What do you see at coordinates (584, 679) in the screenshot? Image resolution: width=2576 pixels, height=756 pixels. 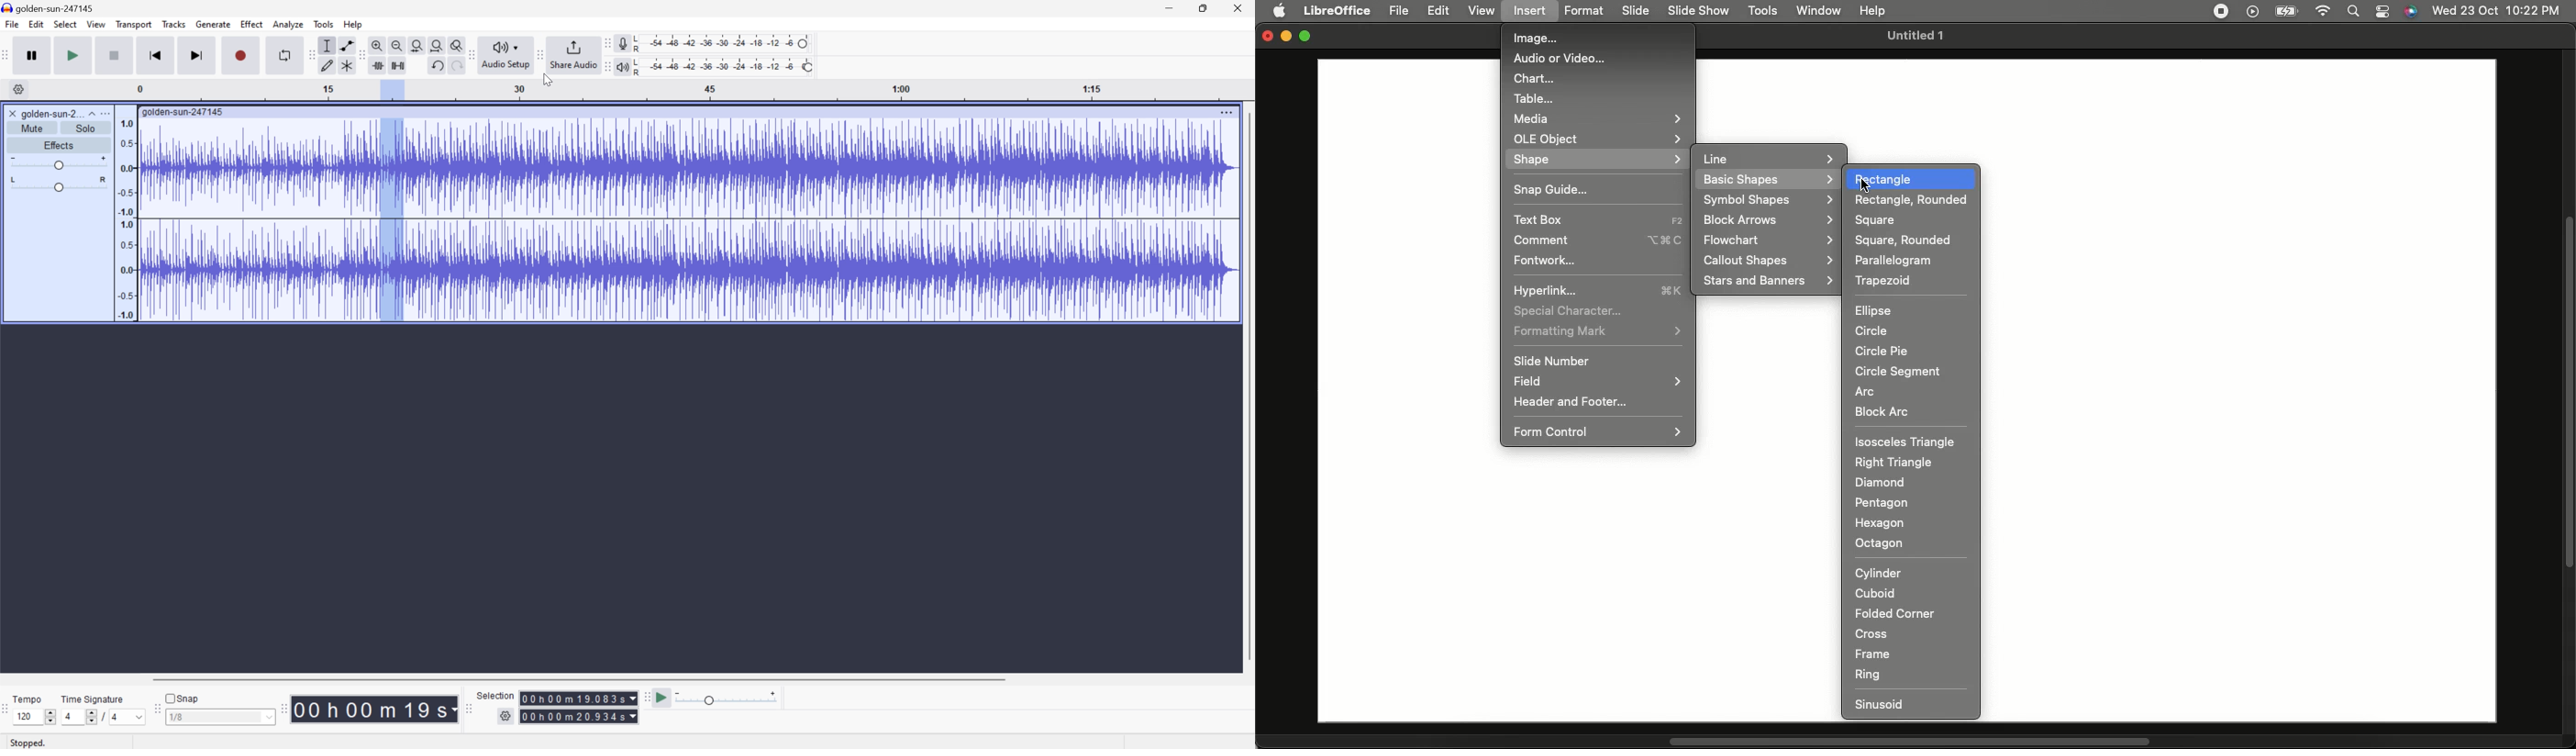 I see `Scroll bar` at bounding box center [584, 679].